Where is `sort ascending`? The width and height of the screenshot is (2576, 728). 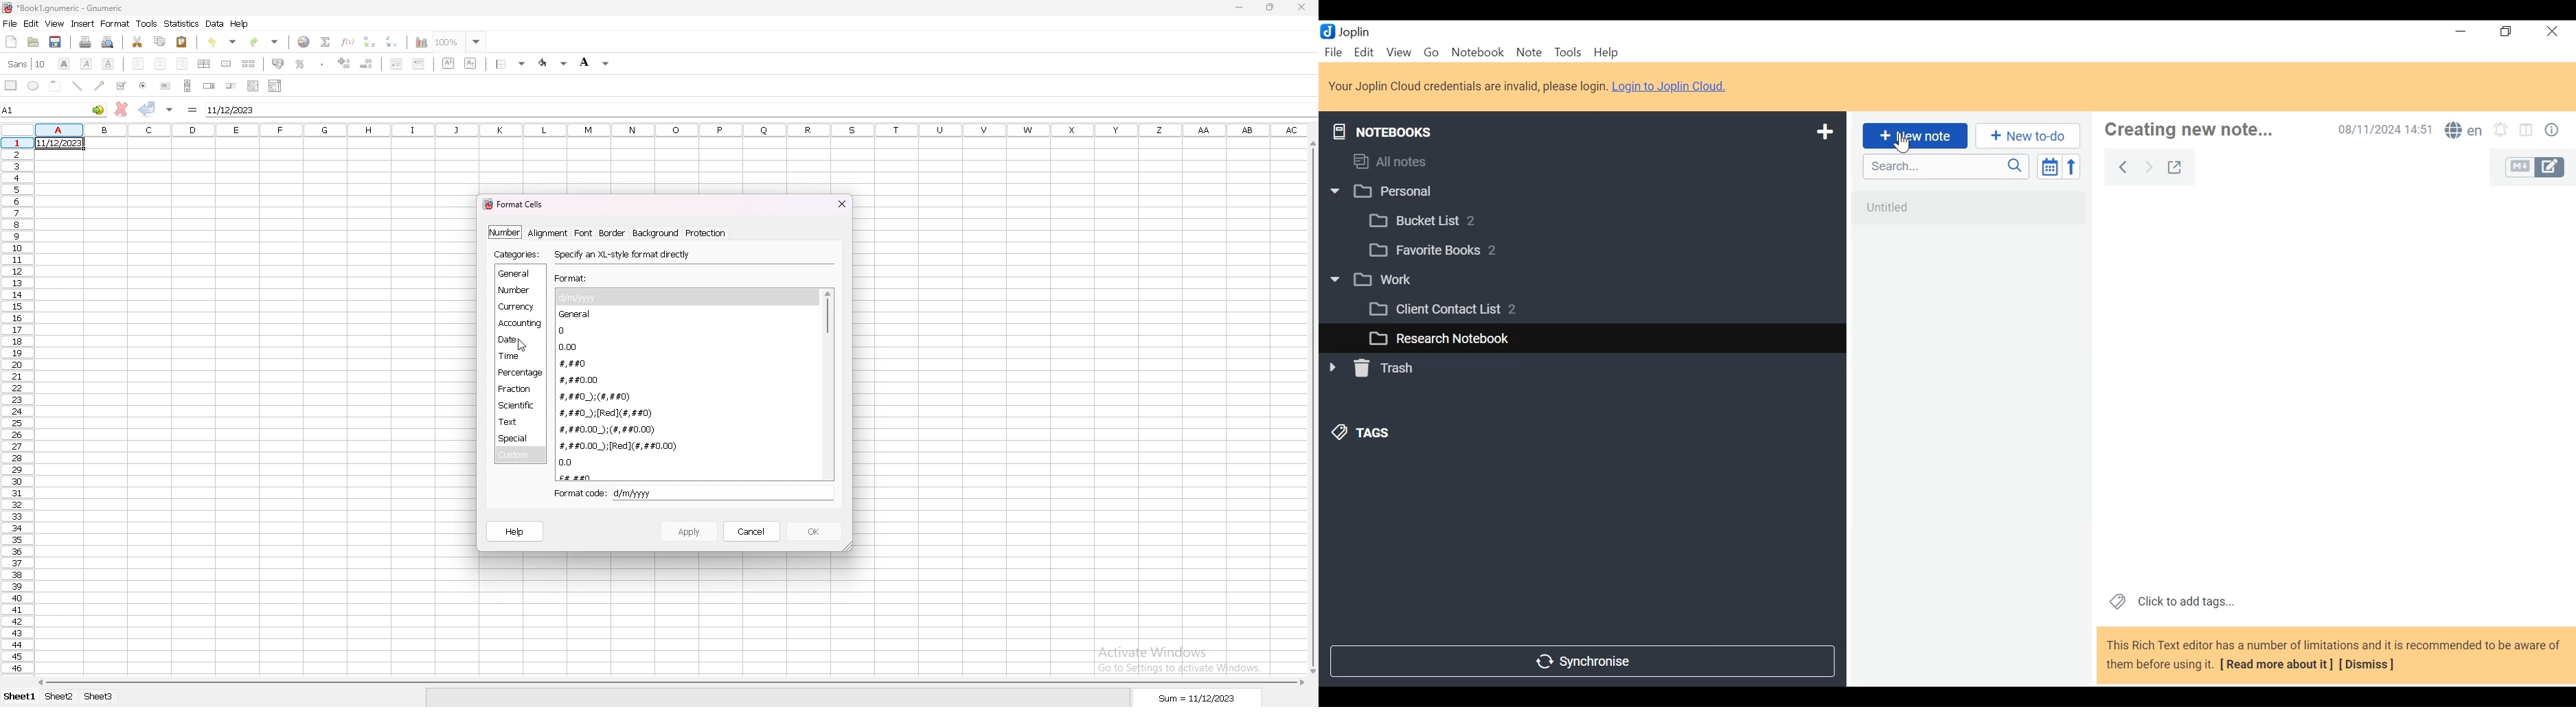
sort ascending is located at coordinates (370, 41).